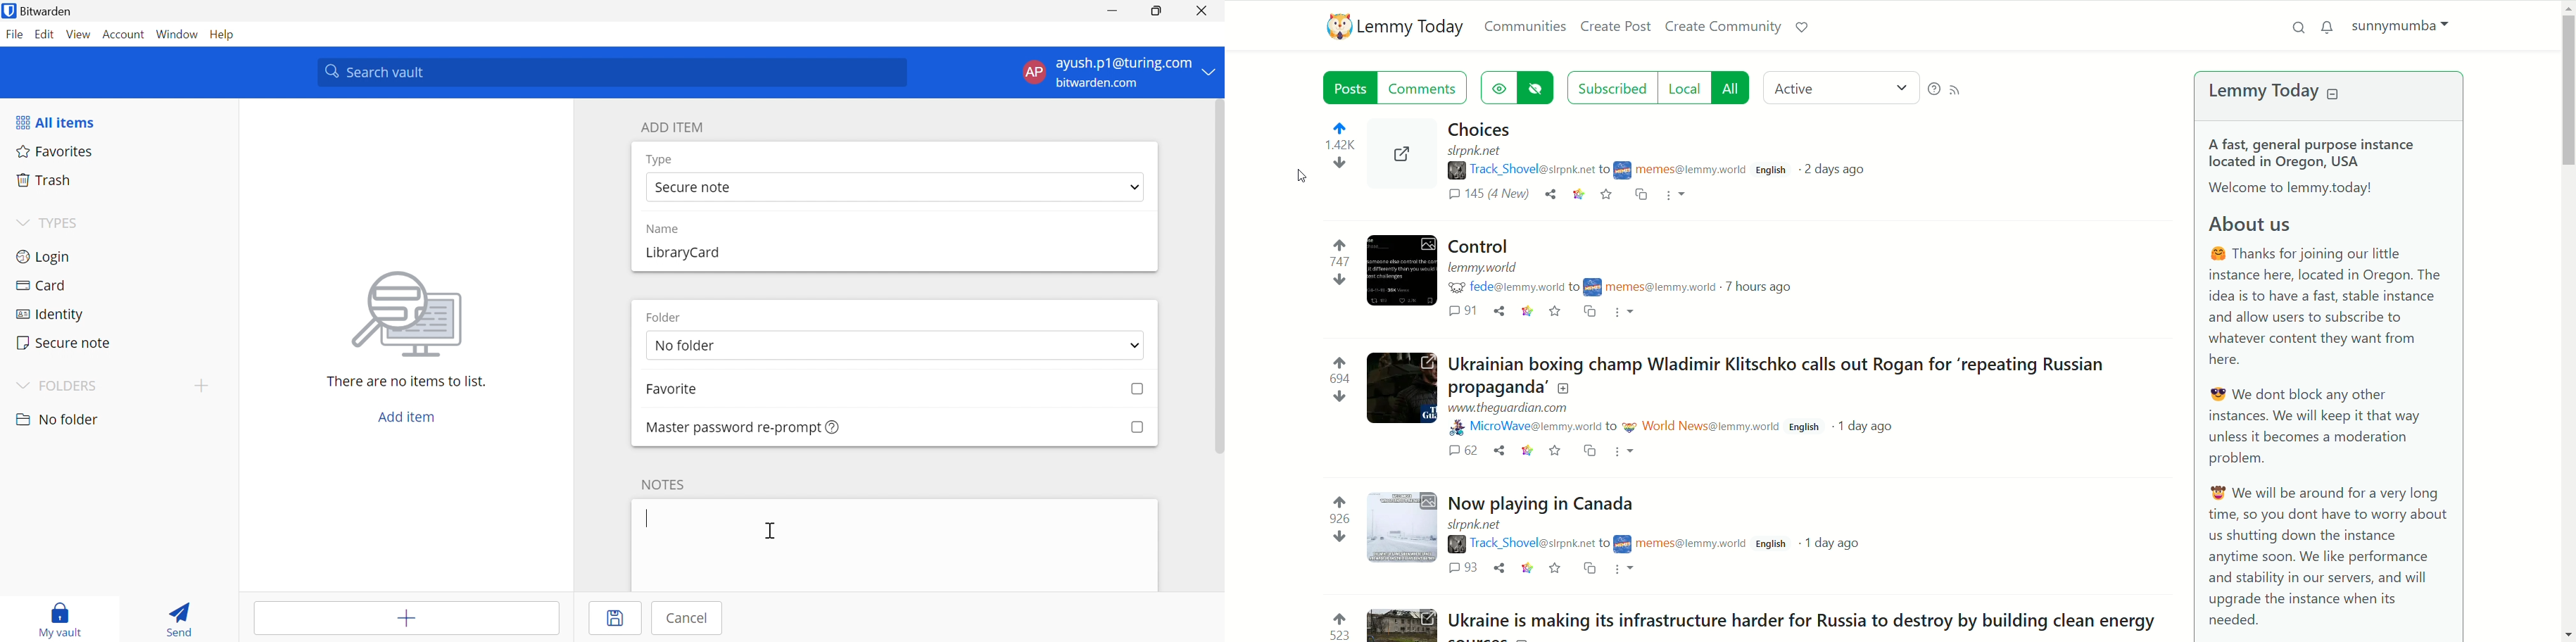  What do you see at coordinates (2328, 28) in the screenshot?
I see `notifications` at bounding box center [2328, 28].